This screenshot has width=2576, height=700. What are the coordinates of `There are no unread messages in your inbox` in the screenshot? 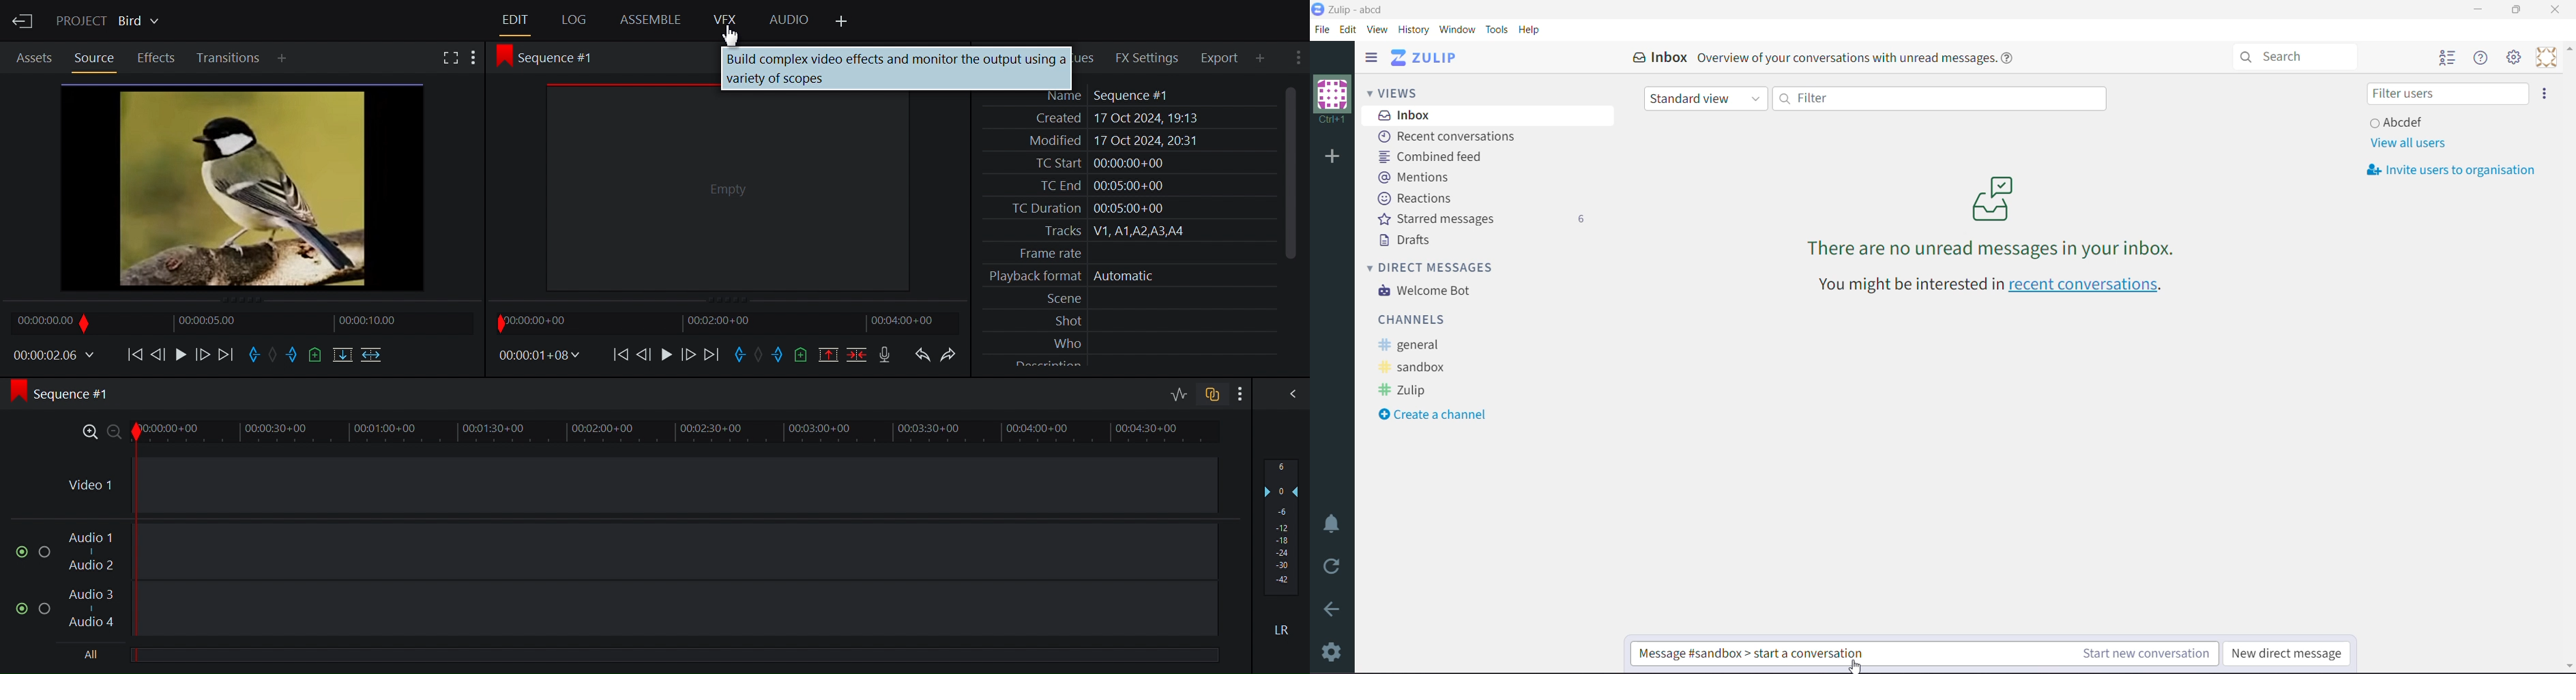 It's located at (1992, 216).